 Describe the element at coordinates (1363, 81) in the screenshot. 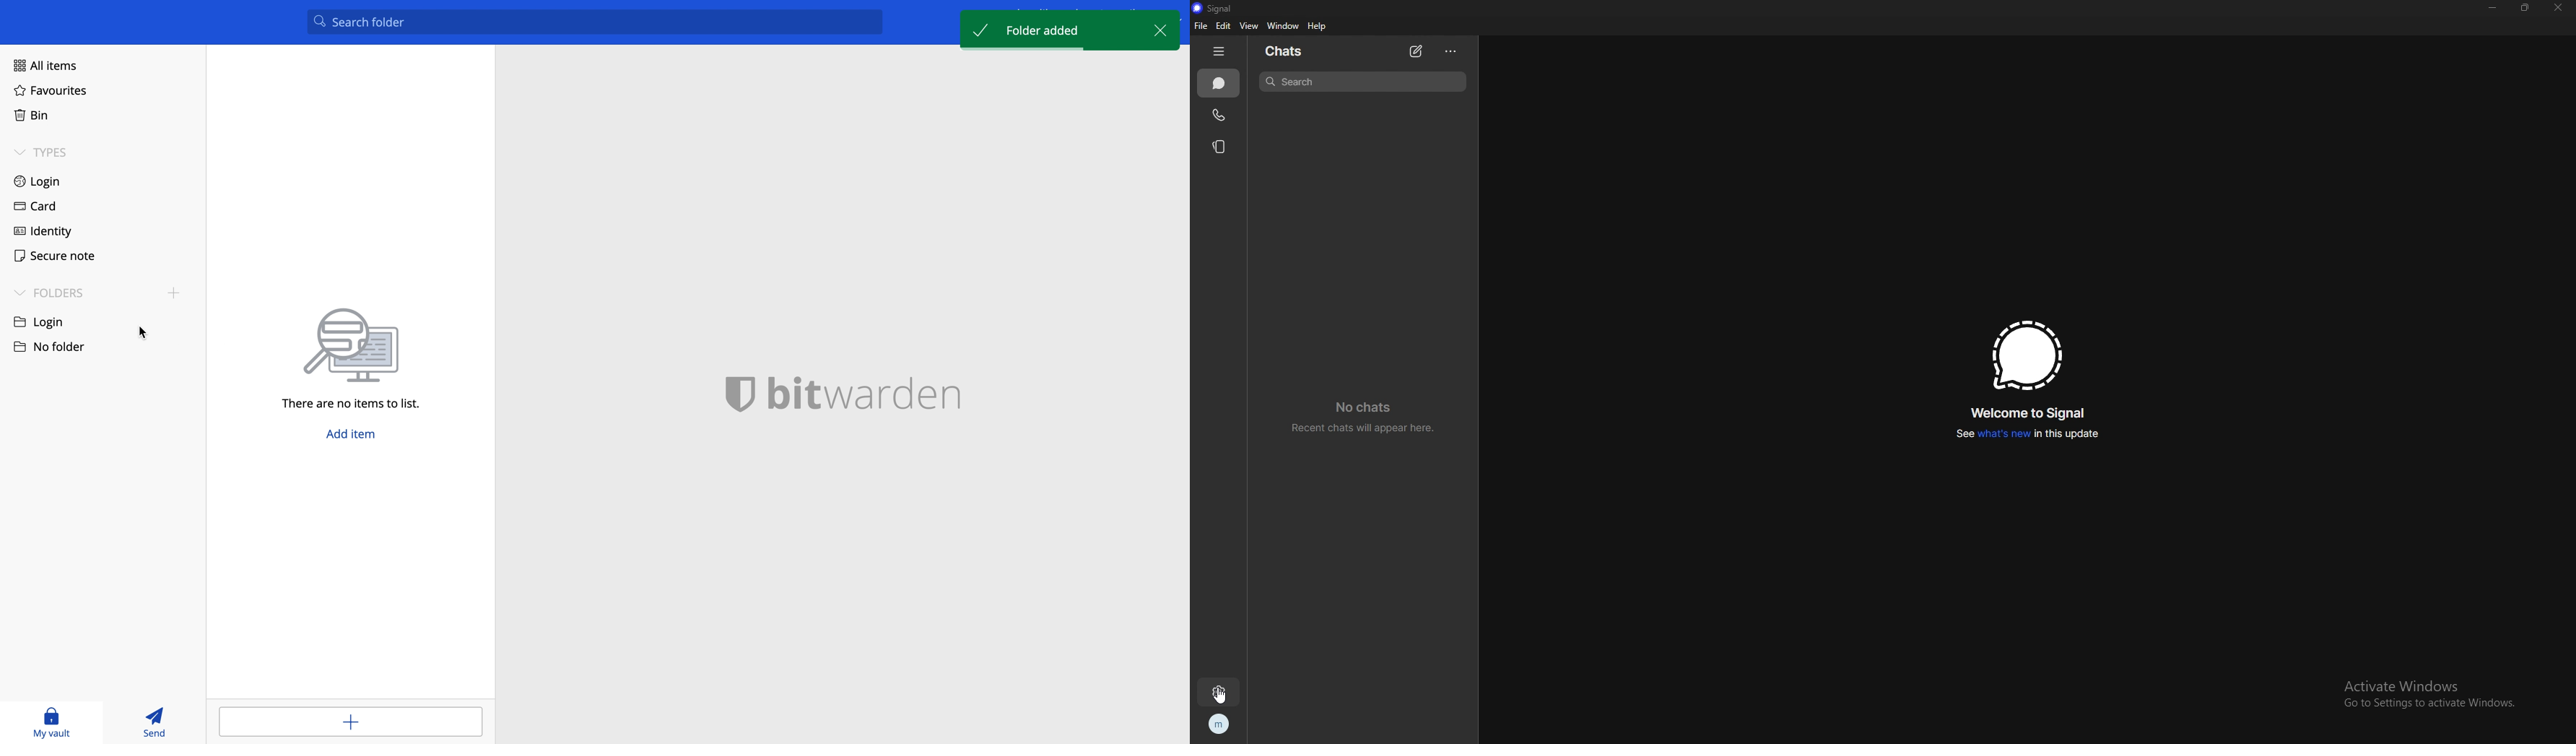

I see `search` at that location.